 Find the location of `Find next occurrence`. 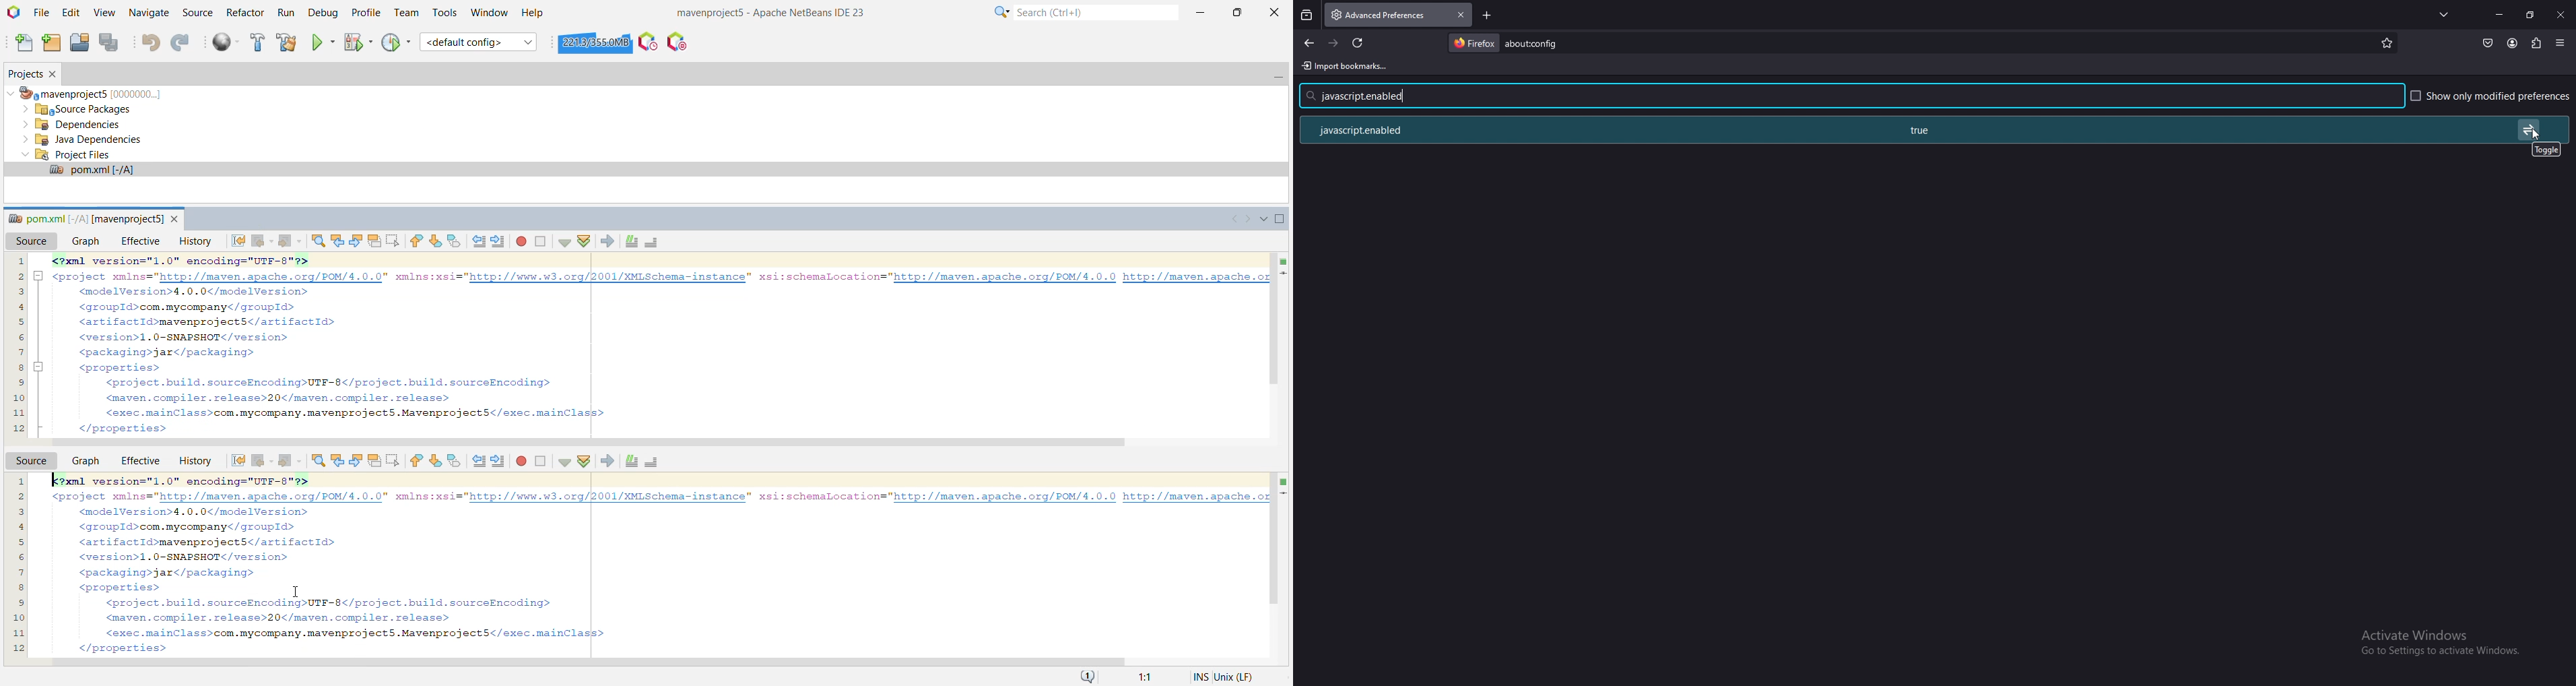

Find next occurrence is located at coordinates (357, 241).